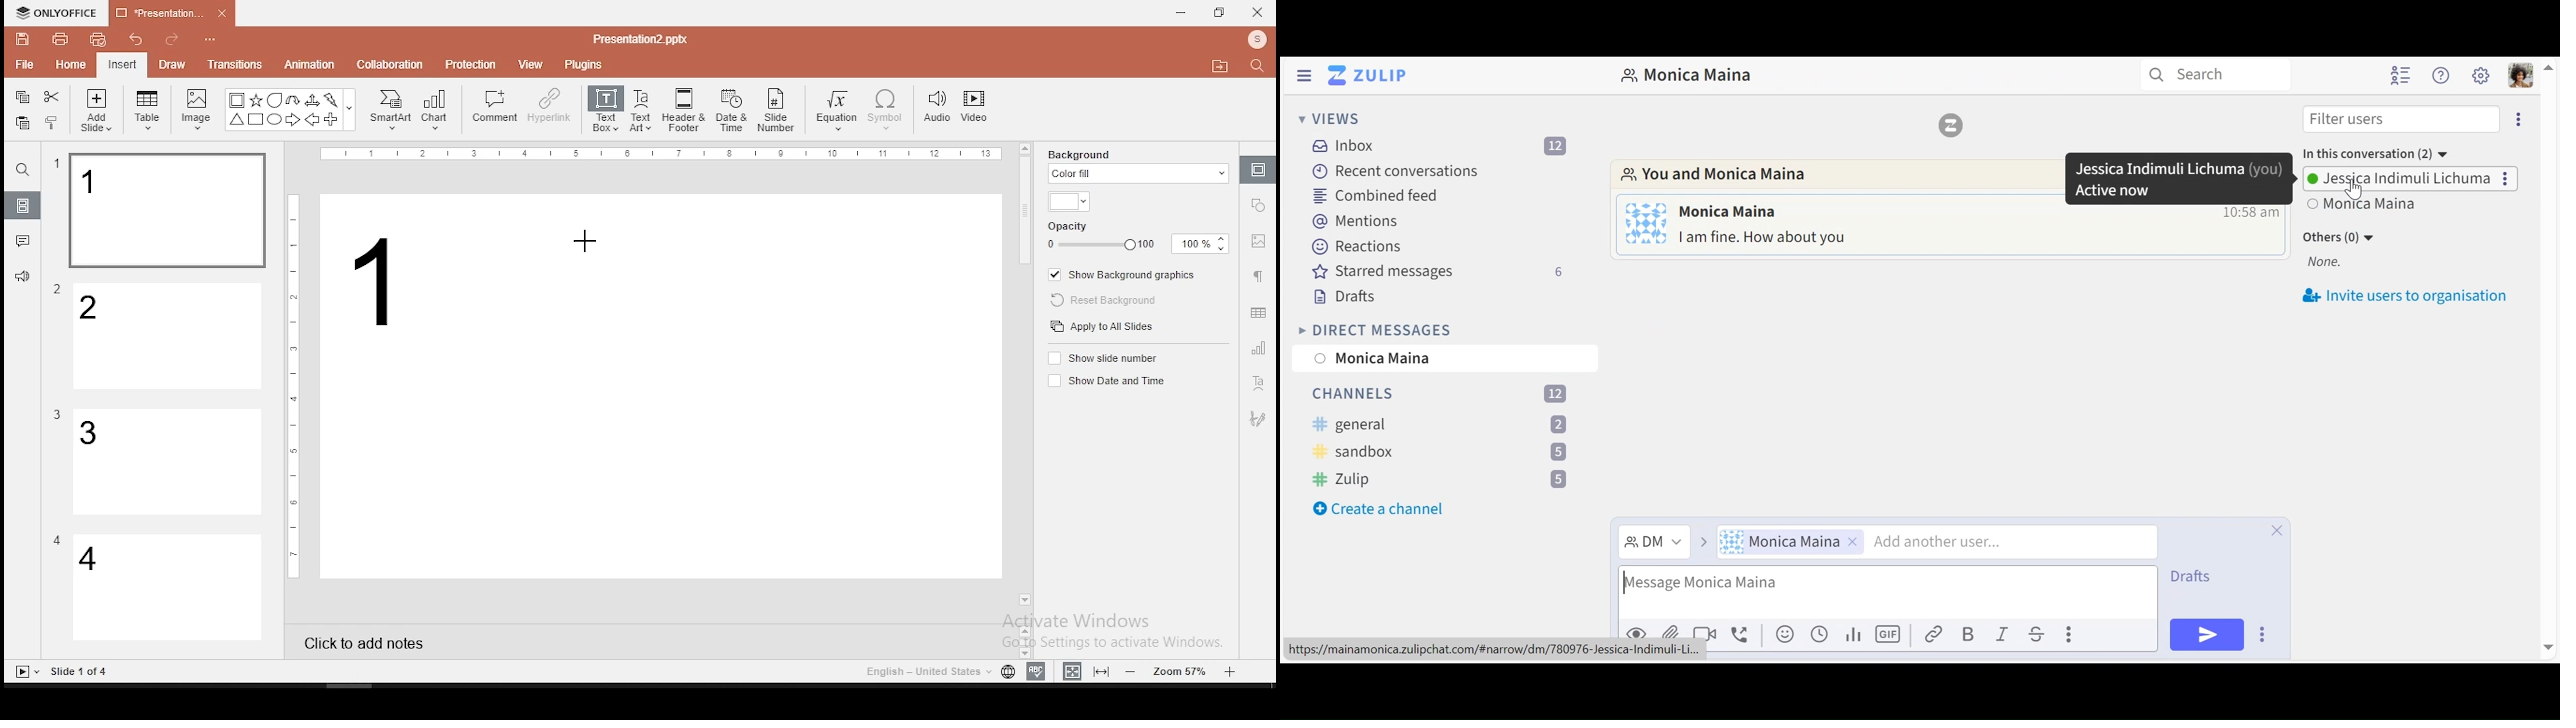 This screenshot has height=728, width=2576. Describe the element at coordinates (1367, 75) in the screenshot. I see `Go to Home View (Inbox)` at that location.